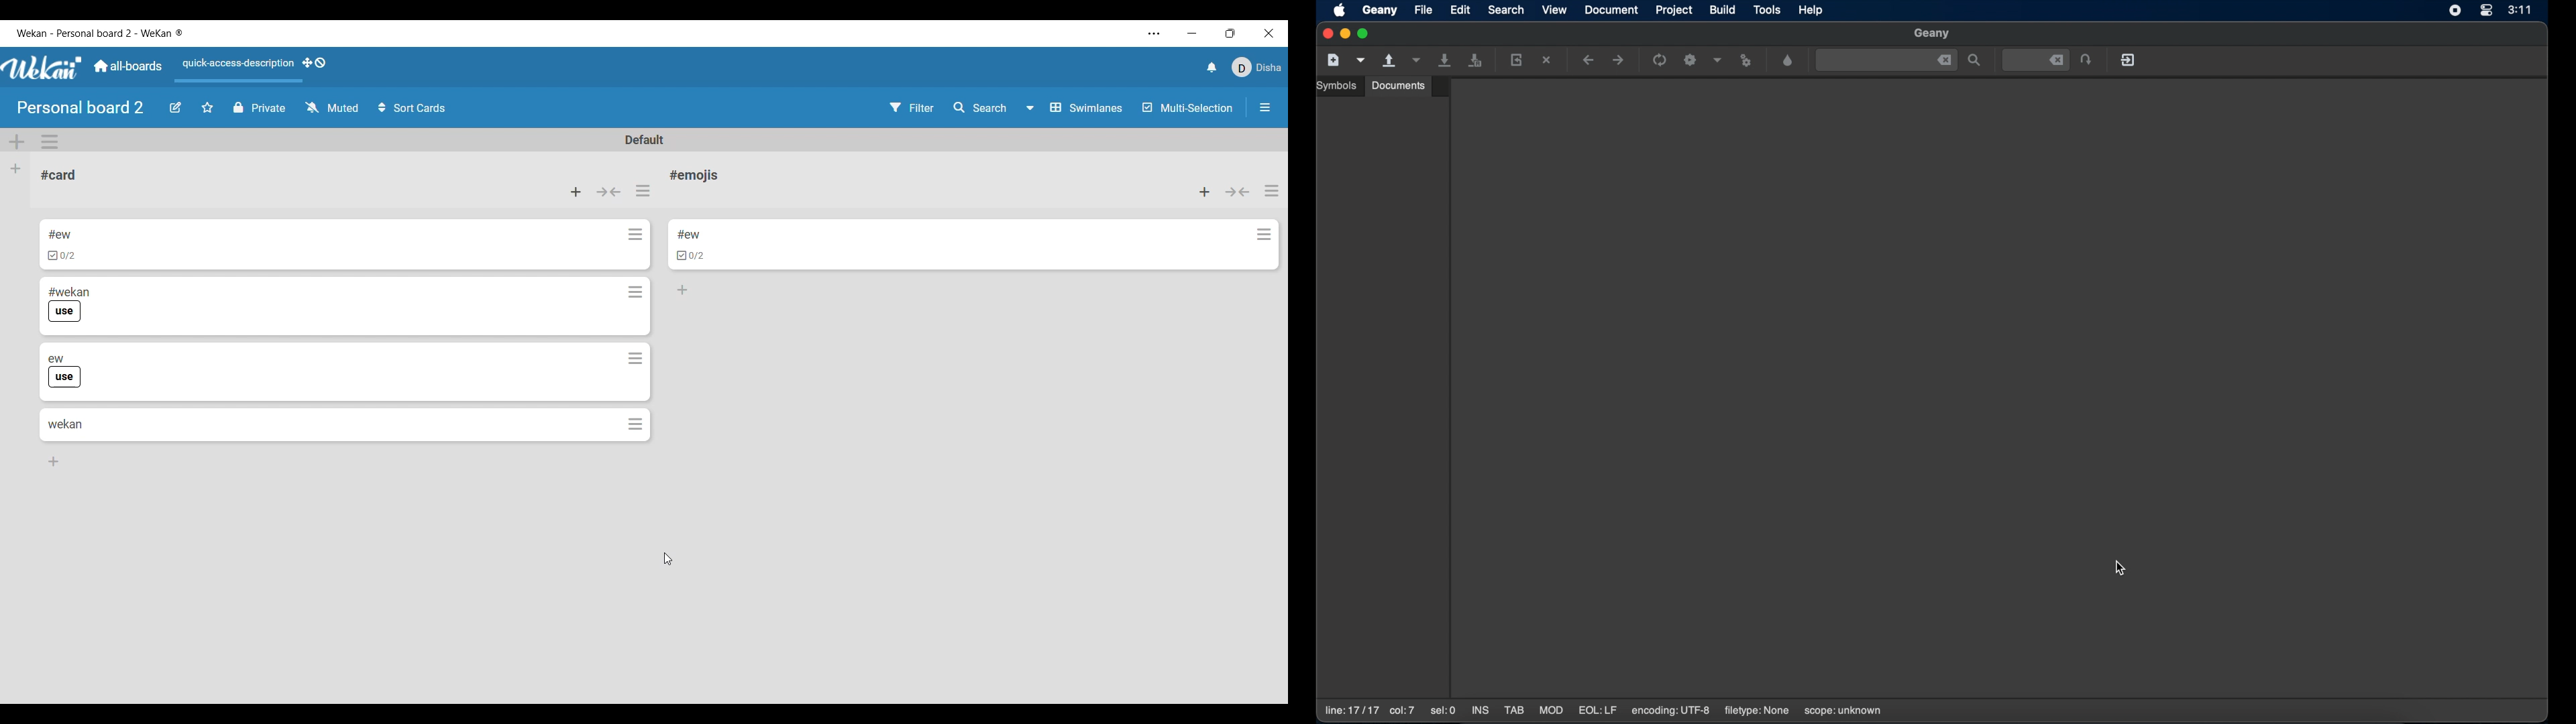  Describe the element at coordinates (635, 290) in the screenshot. I see `Card actions ` at that location.